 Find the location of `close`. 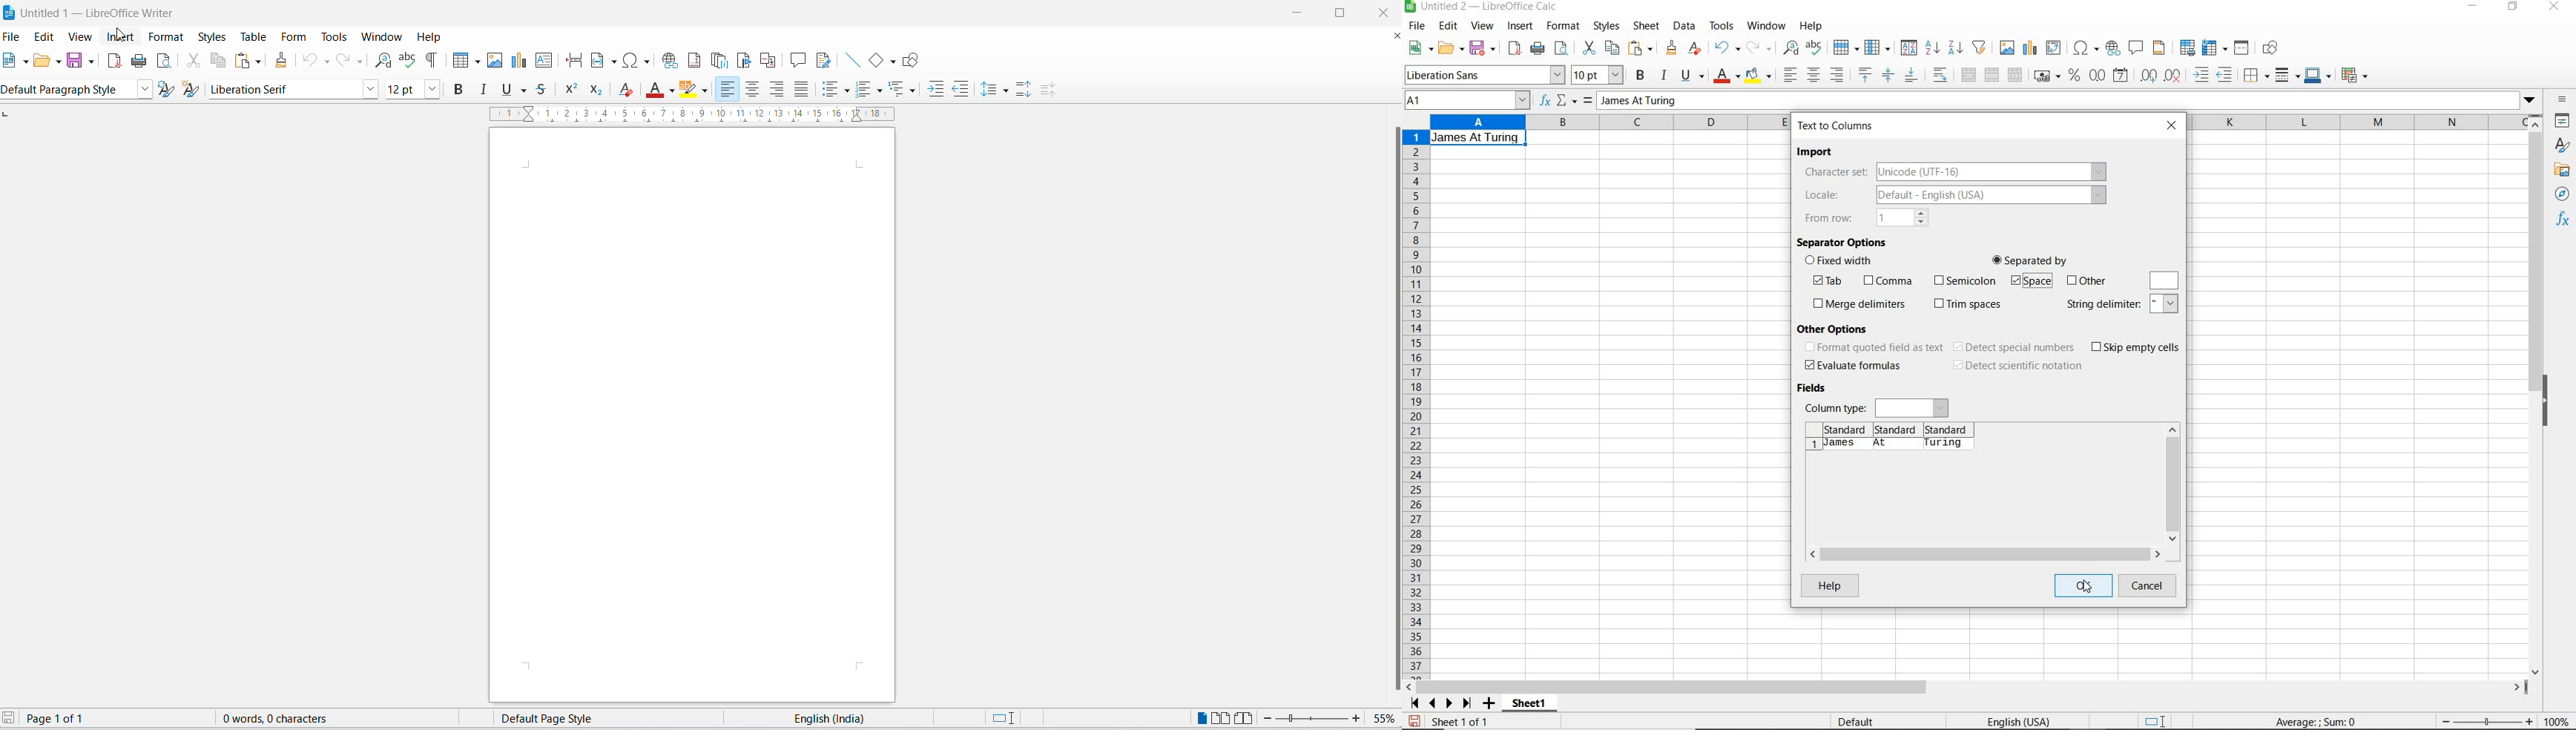

close is located at coordinates (2174, 124).